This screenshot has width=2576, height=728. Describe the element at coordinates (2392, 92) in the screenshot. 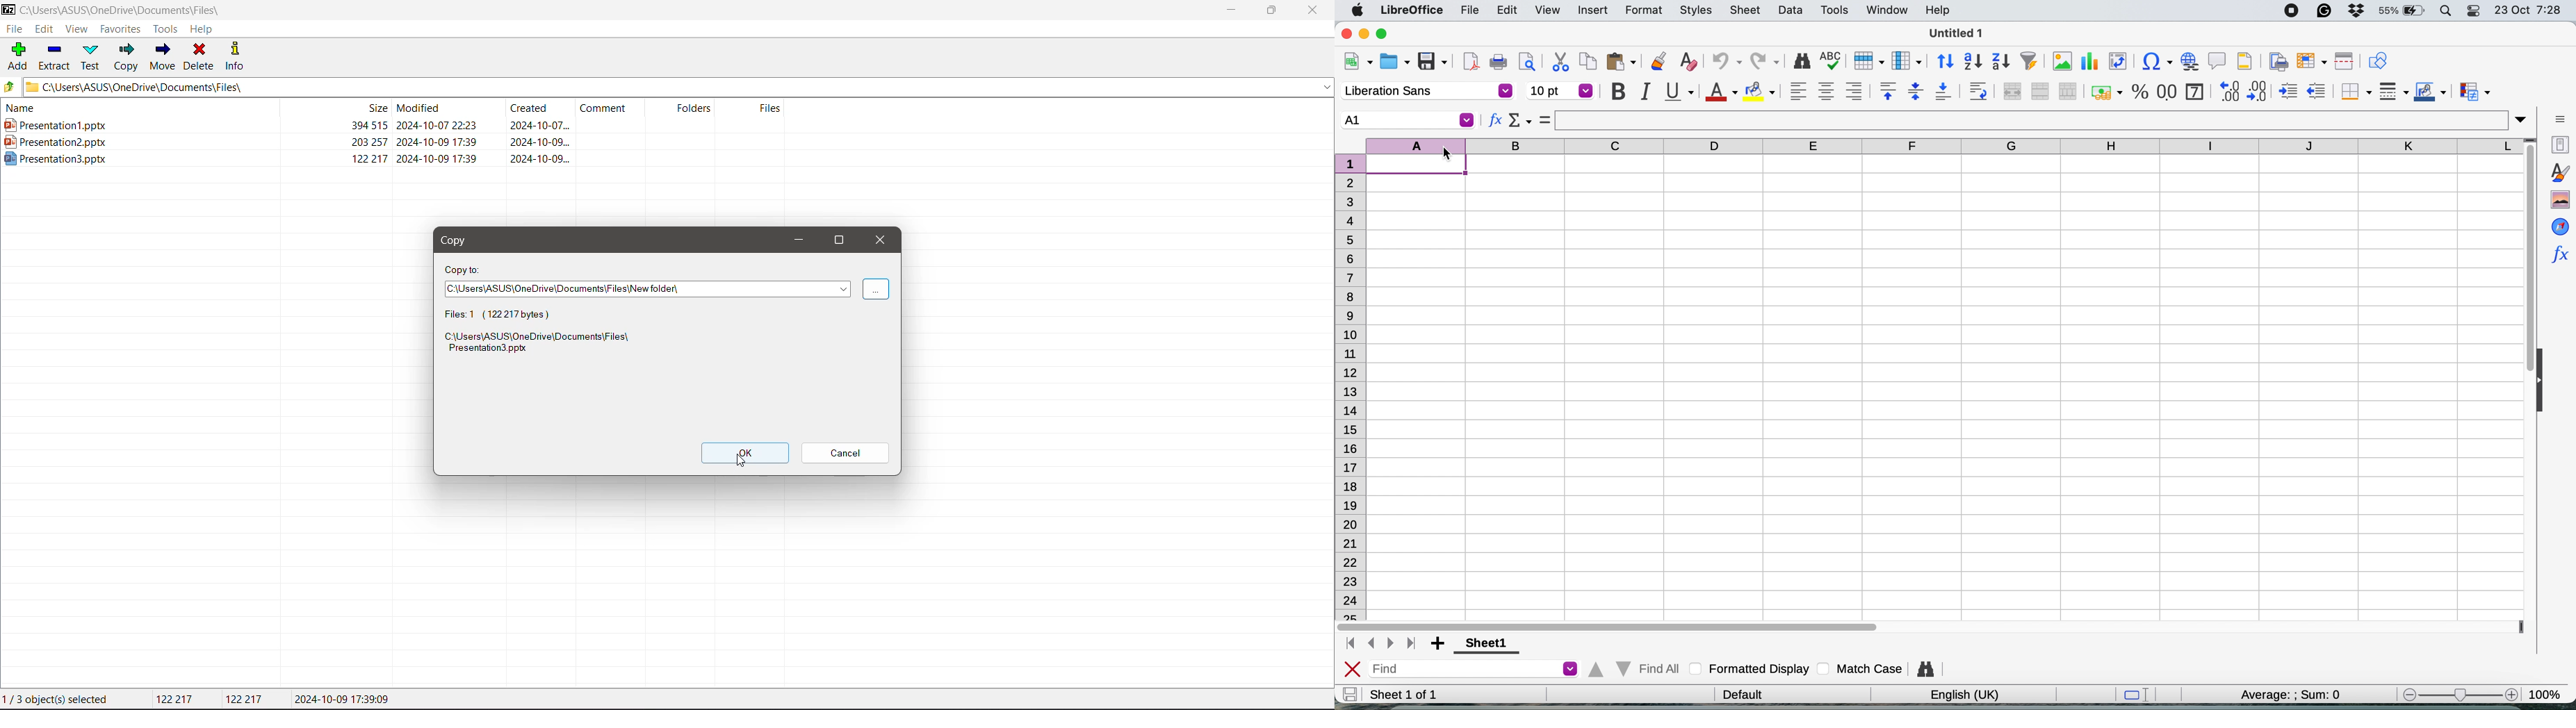

I see `border styles` at that location.